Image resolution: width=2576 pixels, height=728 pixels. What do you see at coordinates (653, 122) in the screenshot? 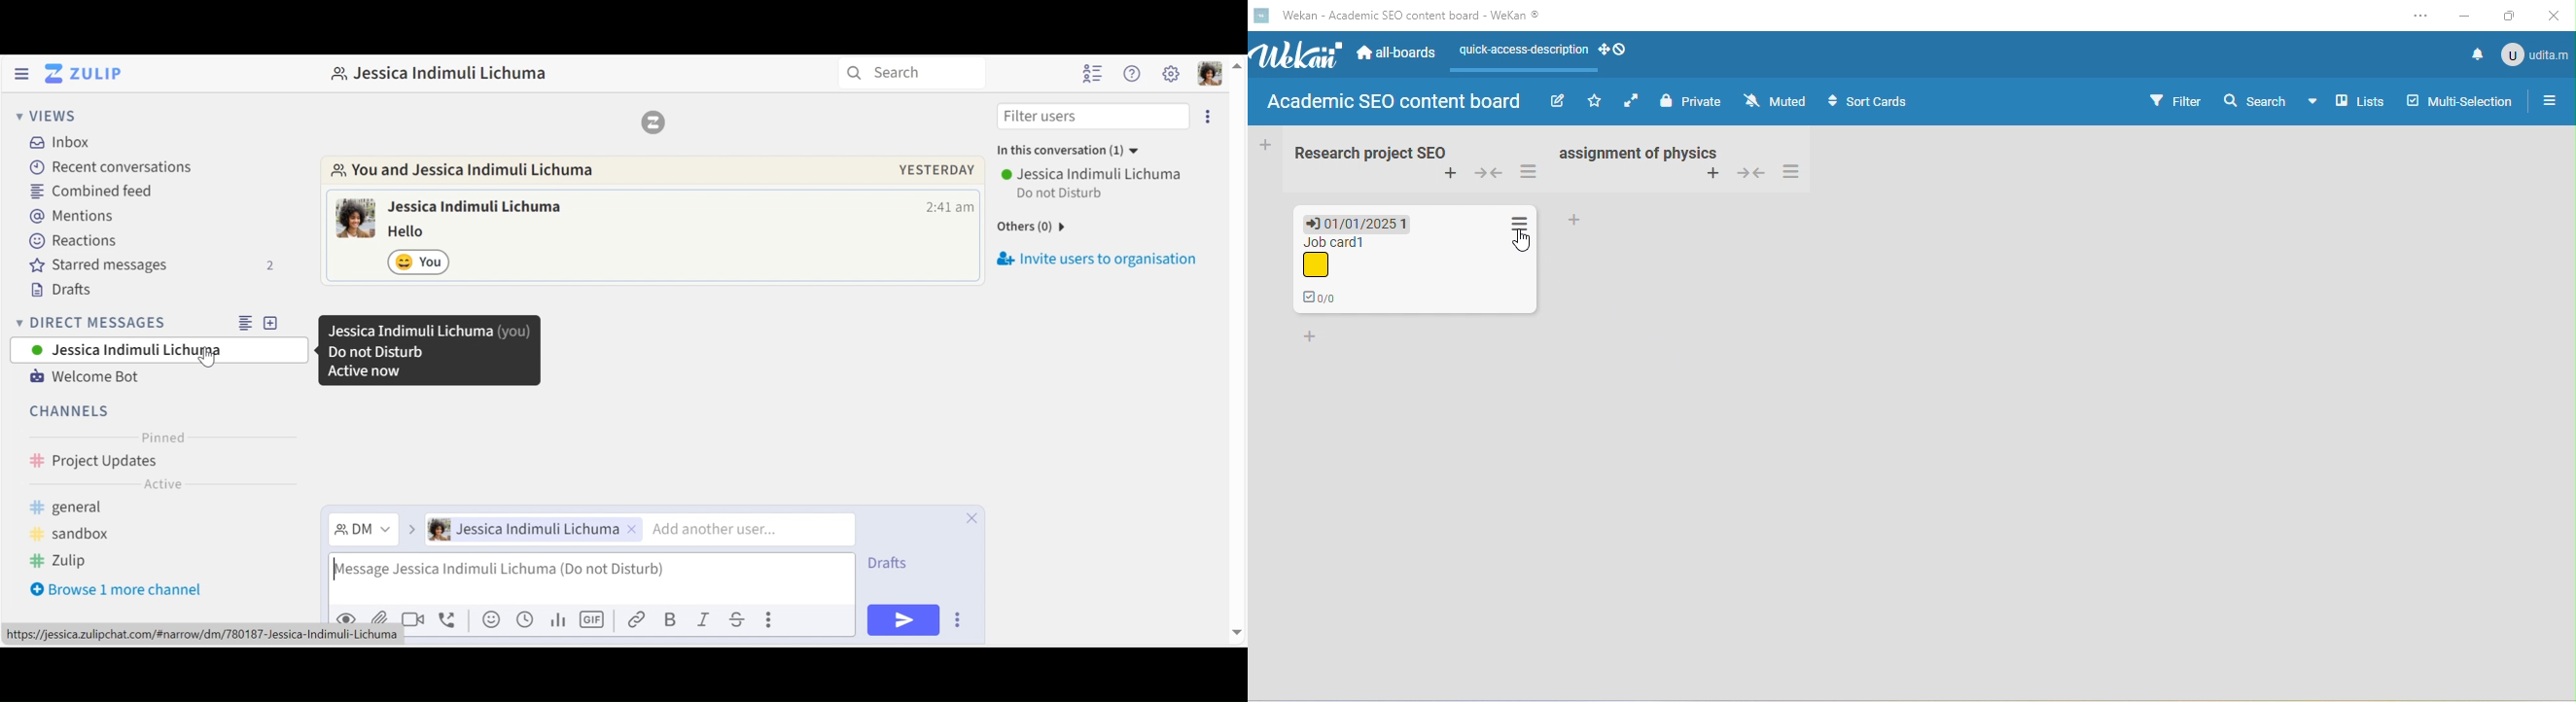
I see `Zulip` at bounding box center [653, 122].